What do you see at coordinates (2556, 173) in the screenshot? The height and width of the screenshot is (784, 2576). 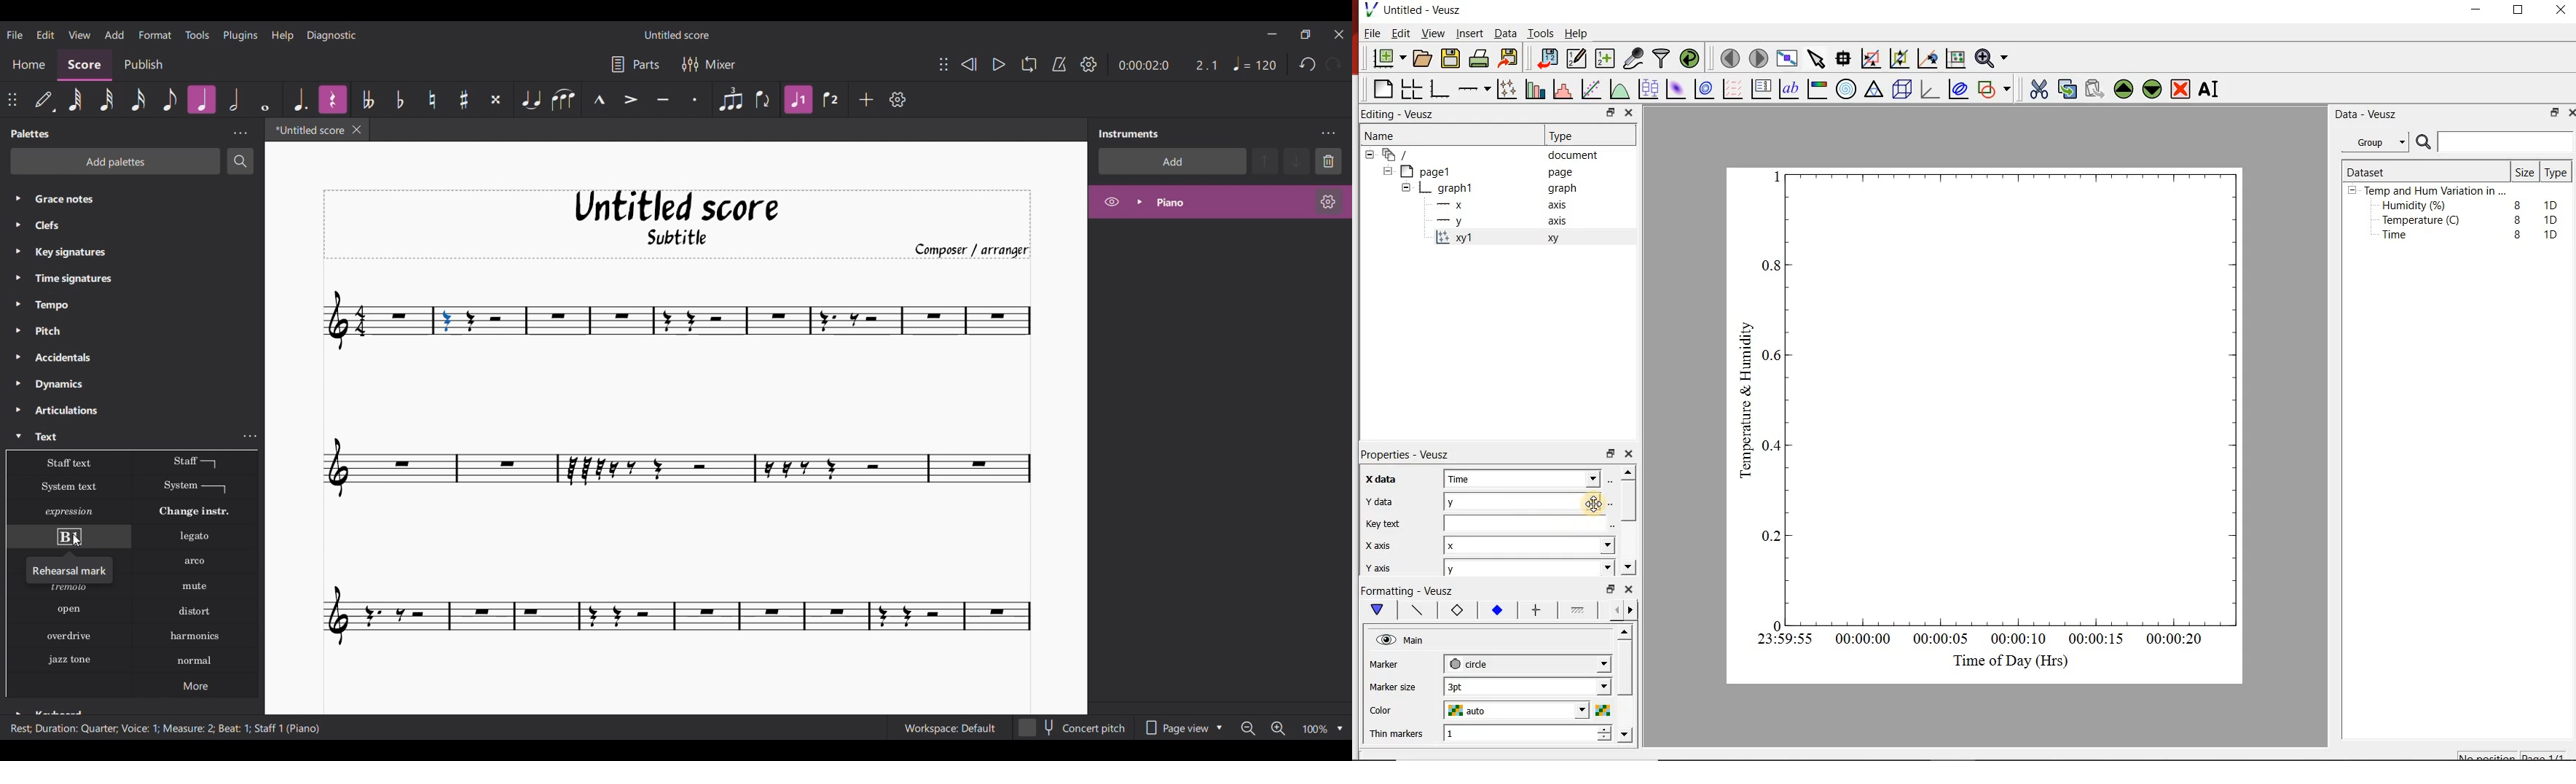 I see `Type` at bounding box center [2556, 173].